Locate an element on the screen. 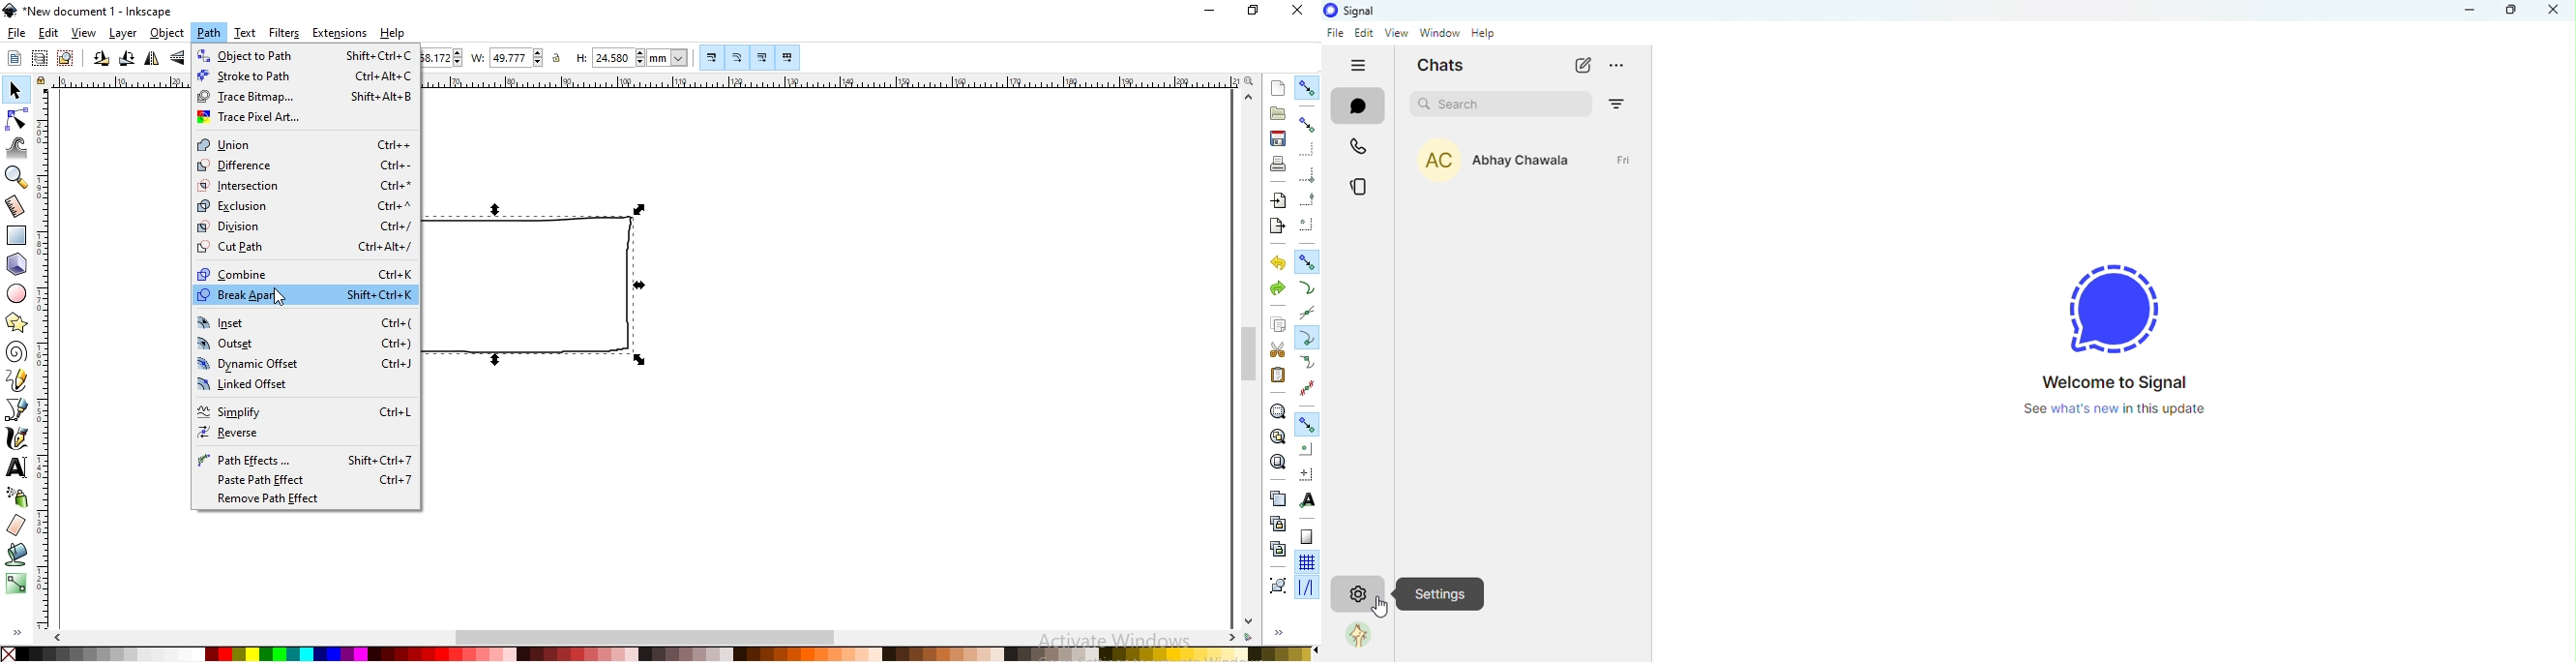 The image size is (2576, 672). hide tabs is located at coordinates (1356, 66).